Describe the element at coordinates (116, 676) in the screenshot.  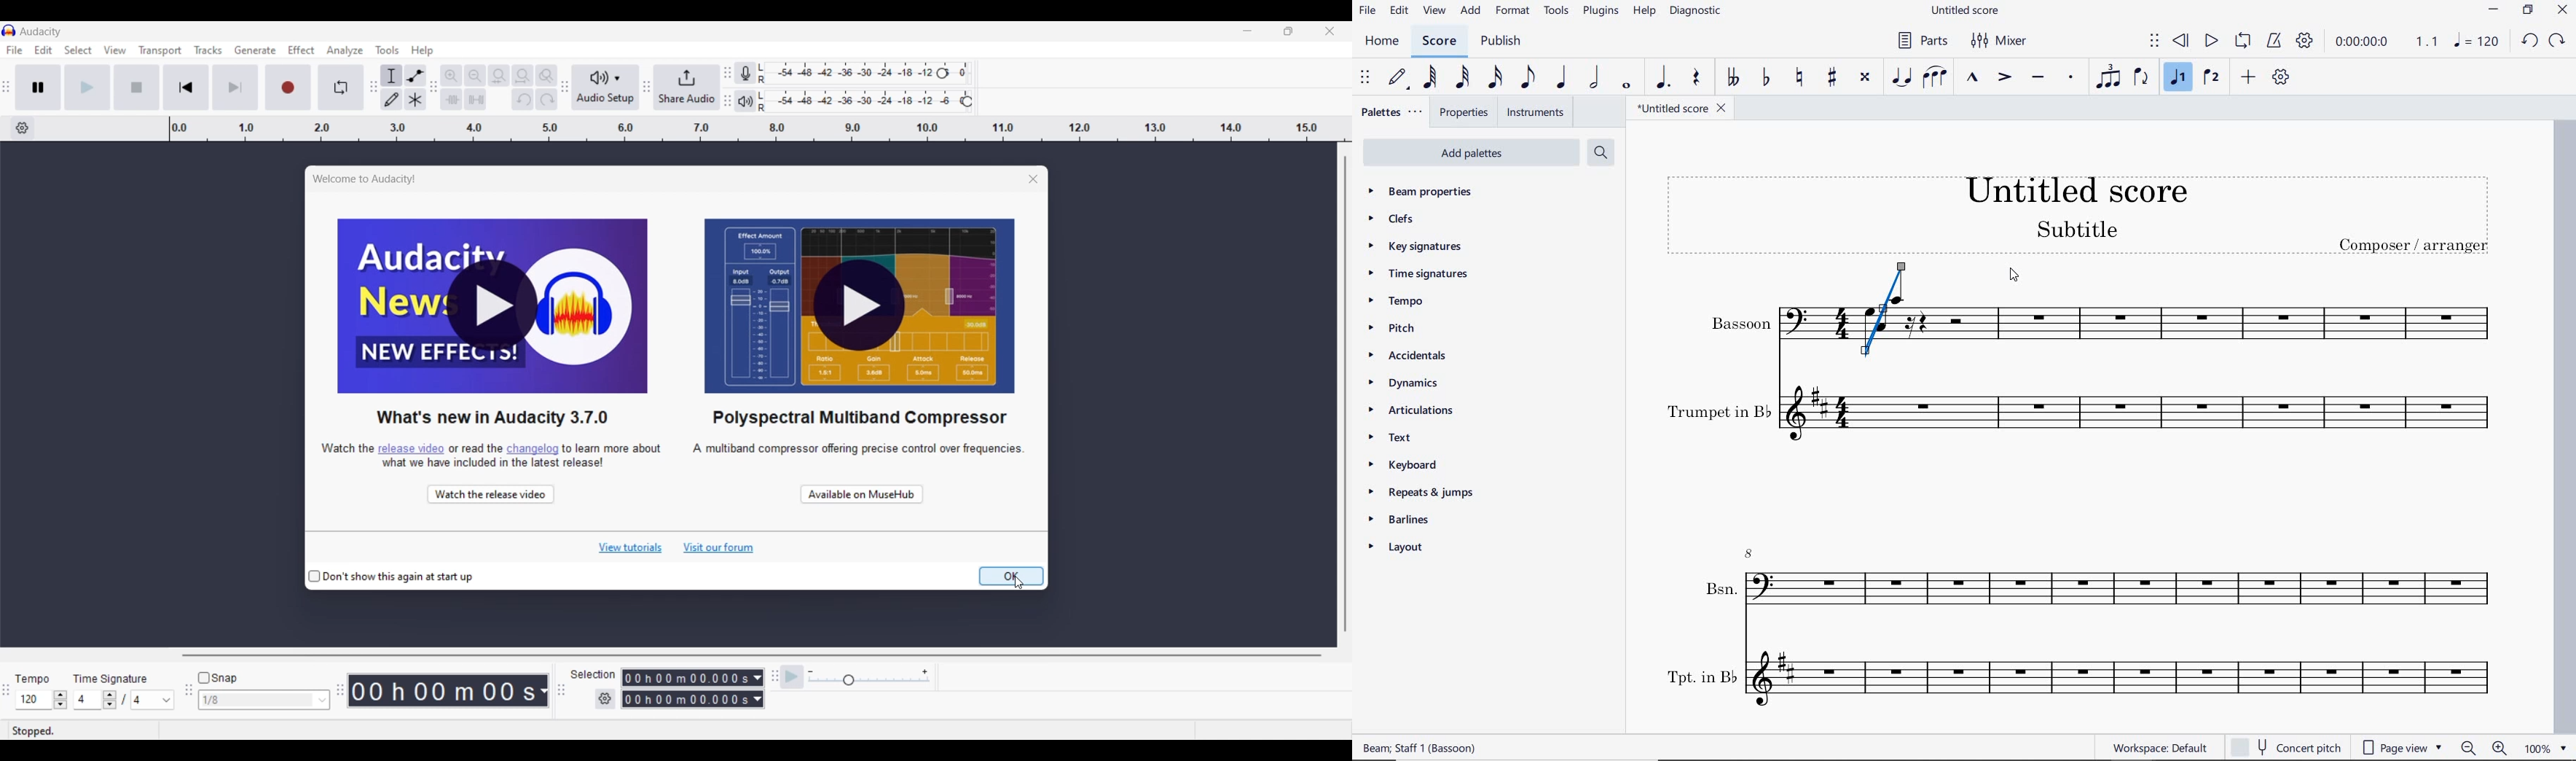
I see `Time Signature` at that location.